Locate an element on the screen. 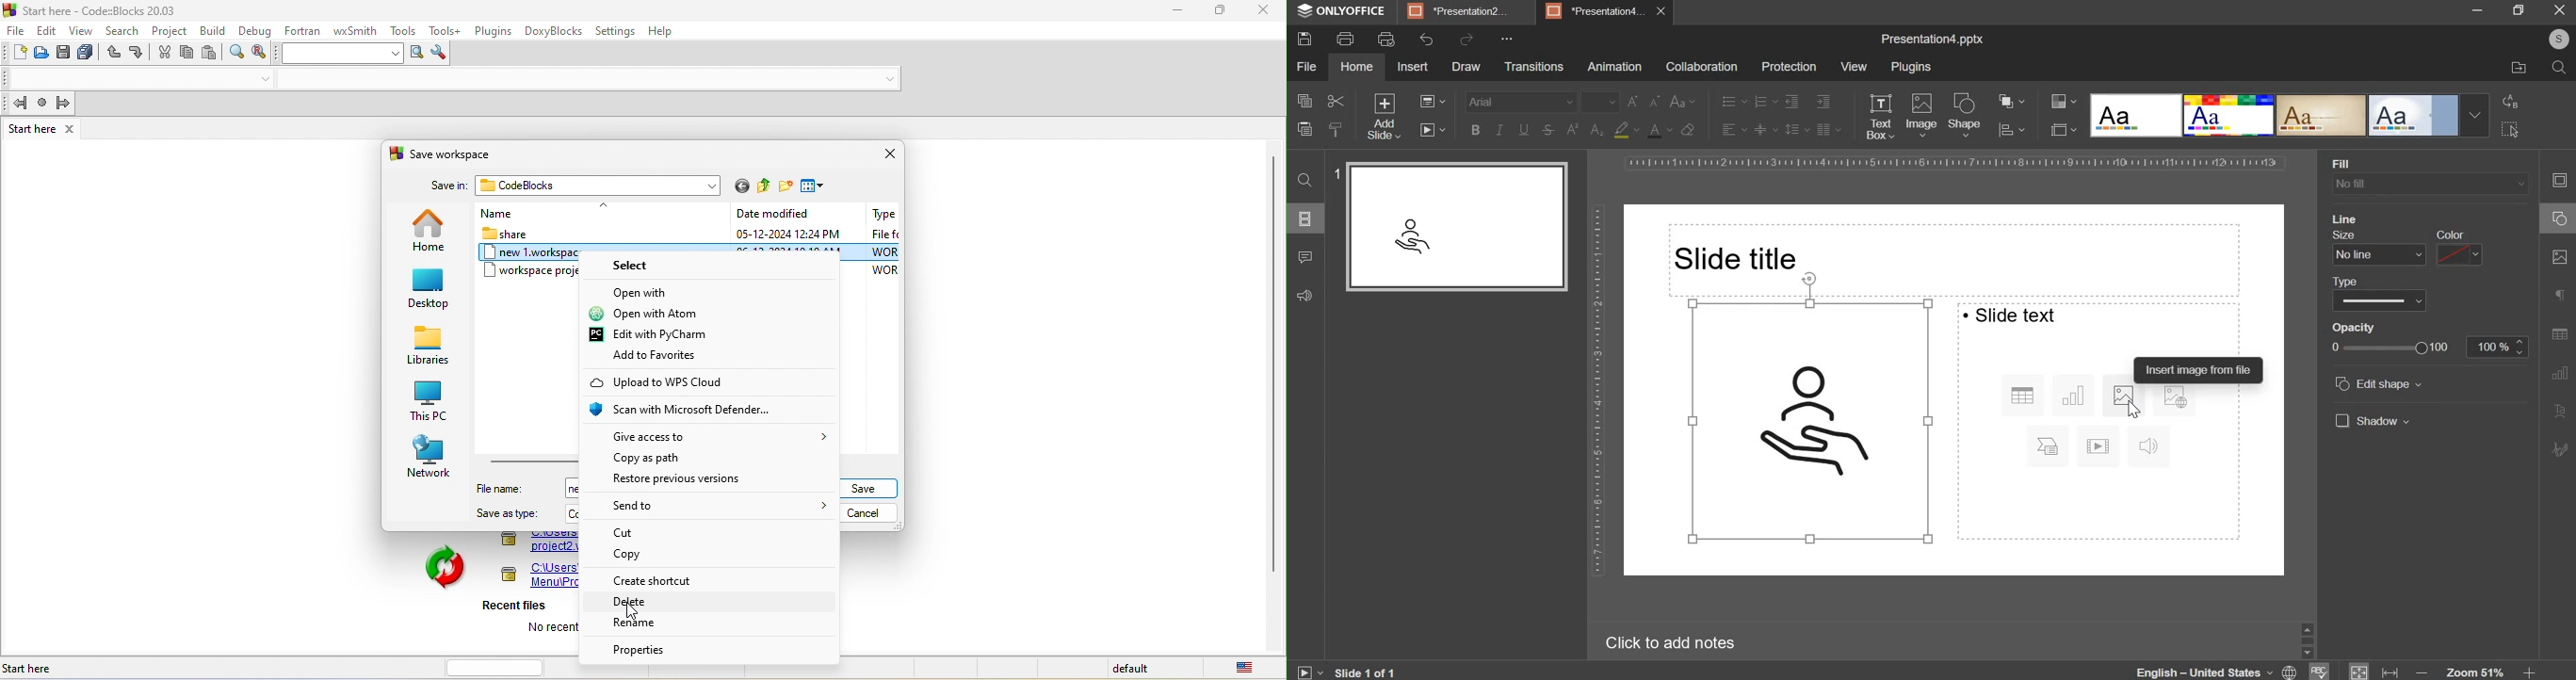  debug is located at coordinates (254, 29).